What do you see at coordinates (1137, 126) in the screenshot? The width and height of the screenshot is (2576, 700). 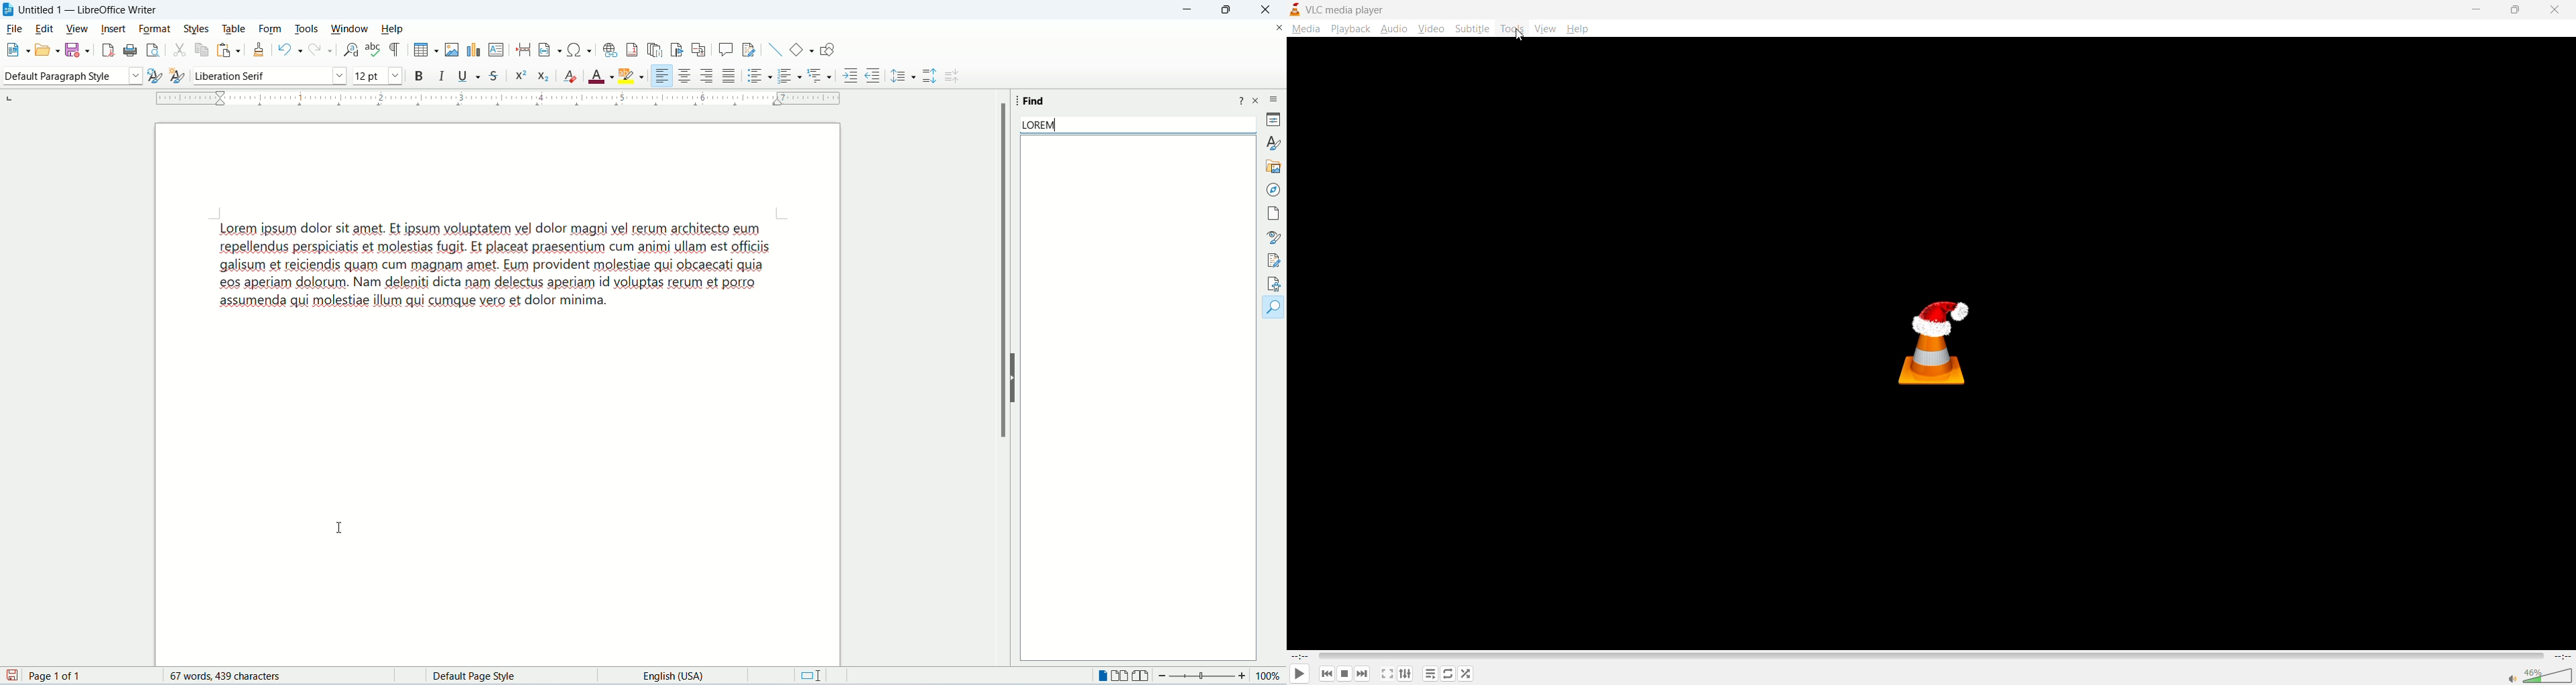 I see `lorem` at bounding box center [1137, 126].